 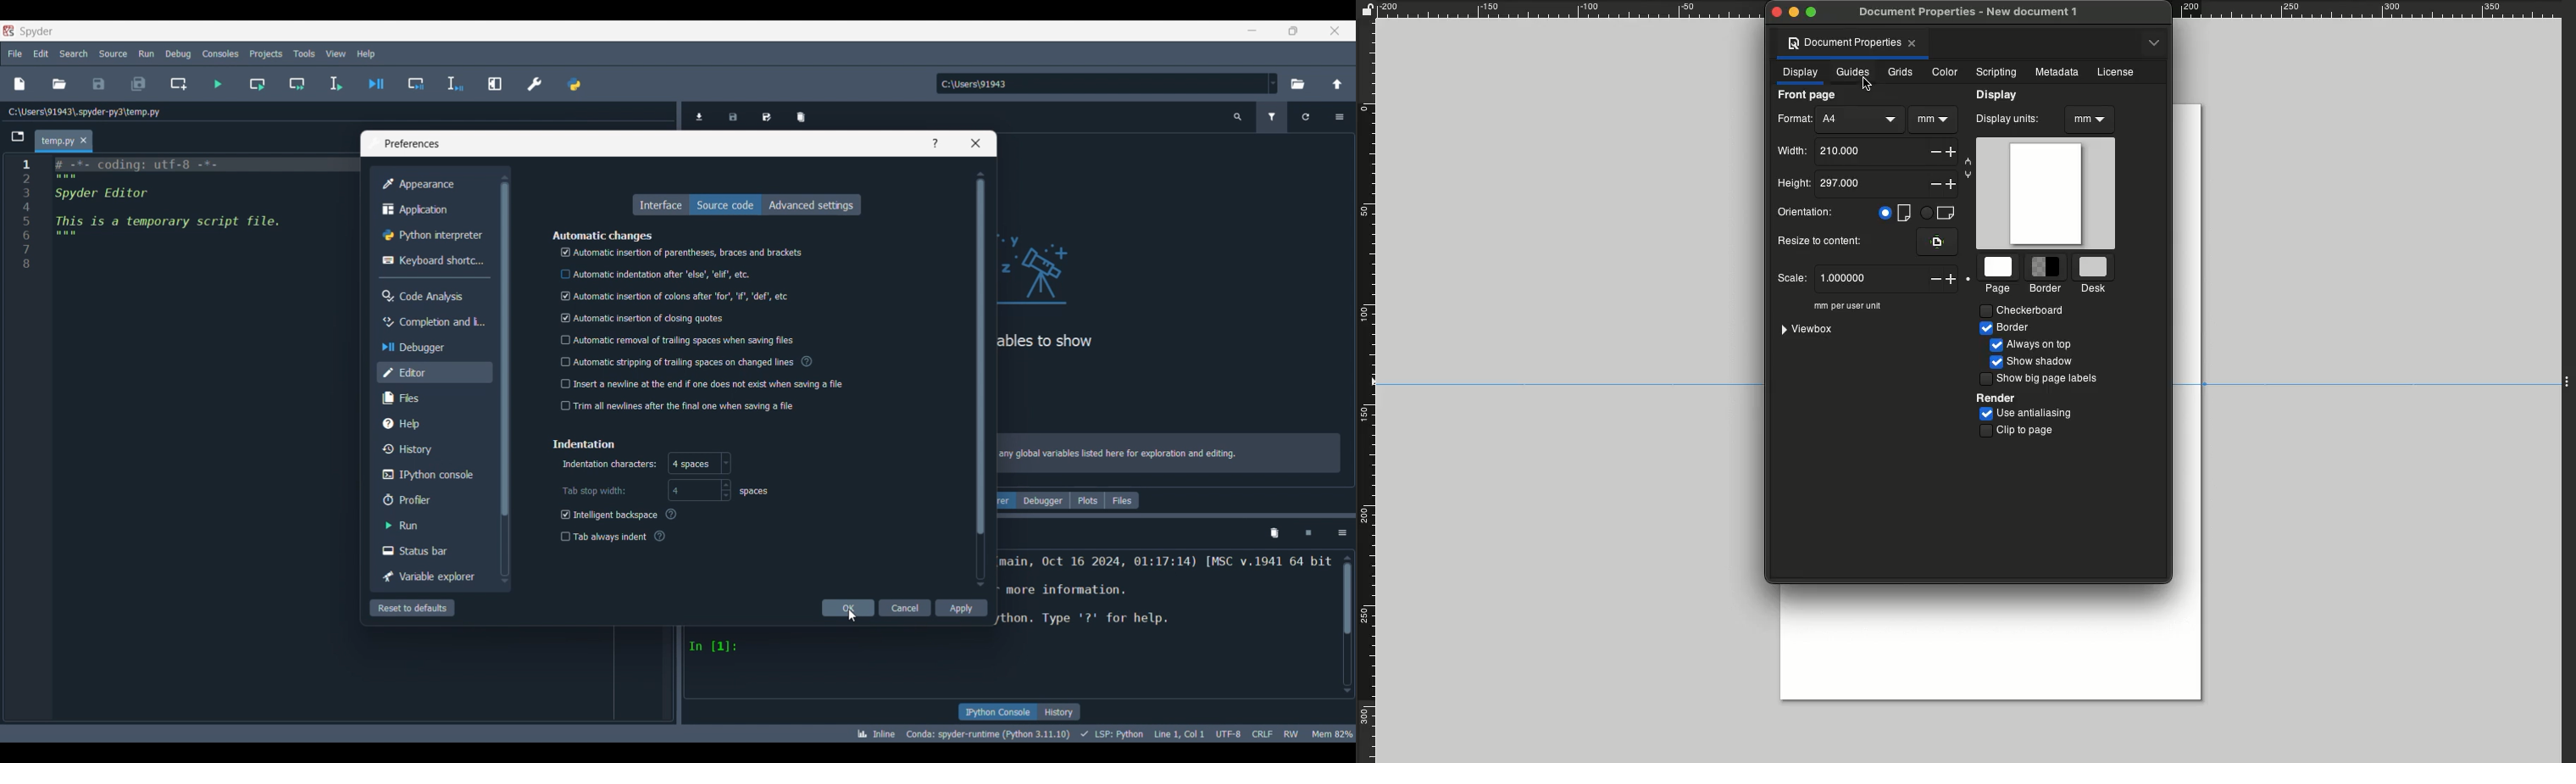 What do you see at coordinates (1844, 43) in the screenshot?
I see `Document properties` at bounding box center [1844, 43].